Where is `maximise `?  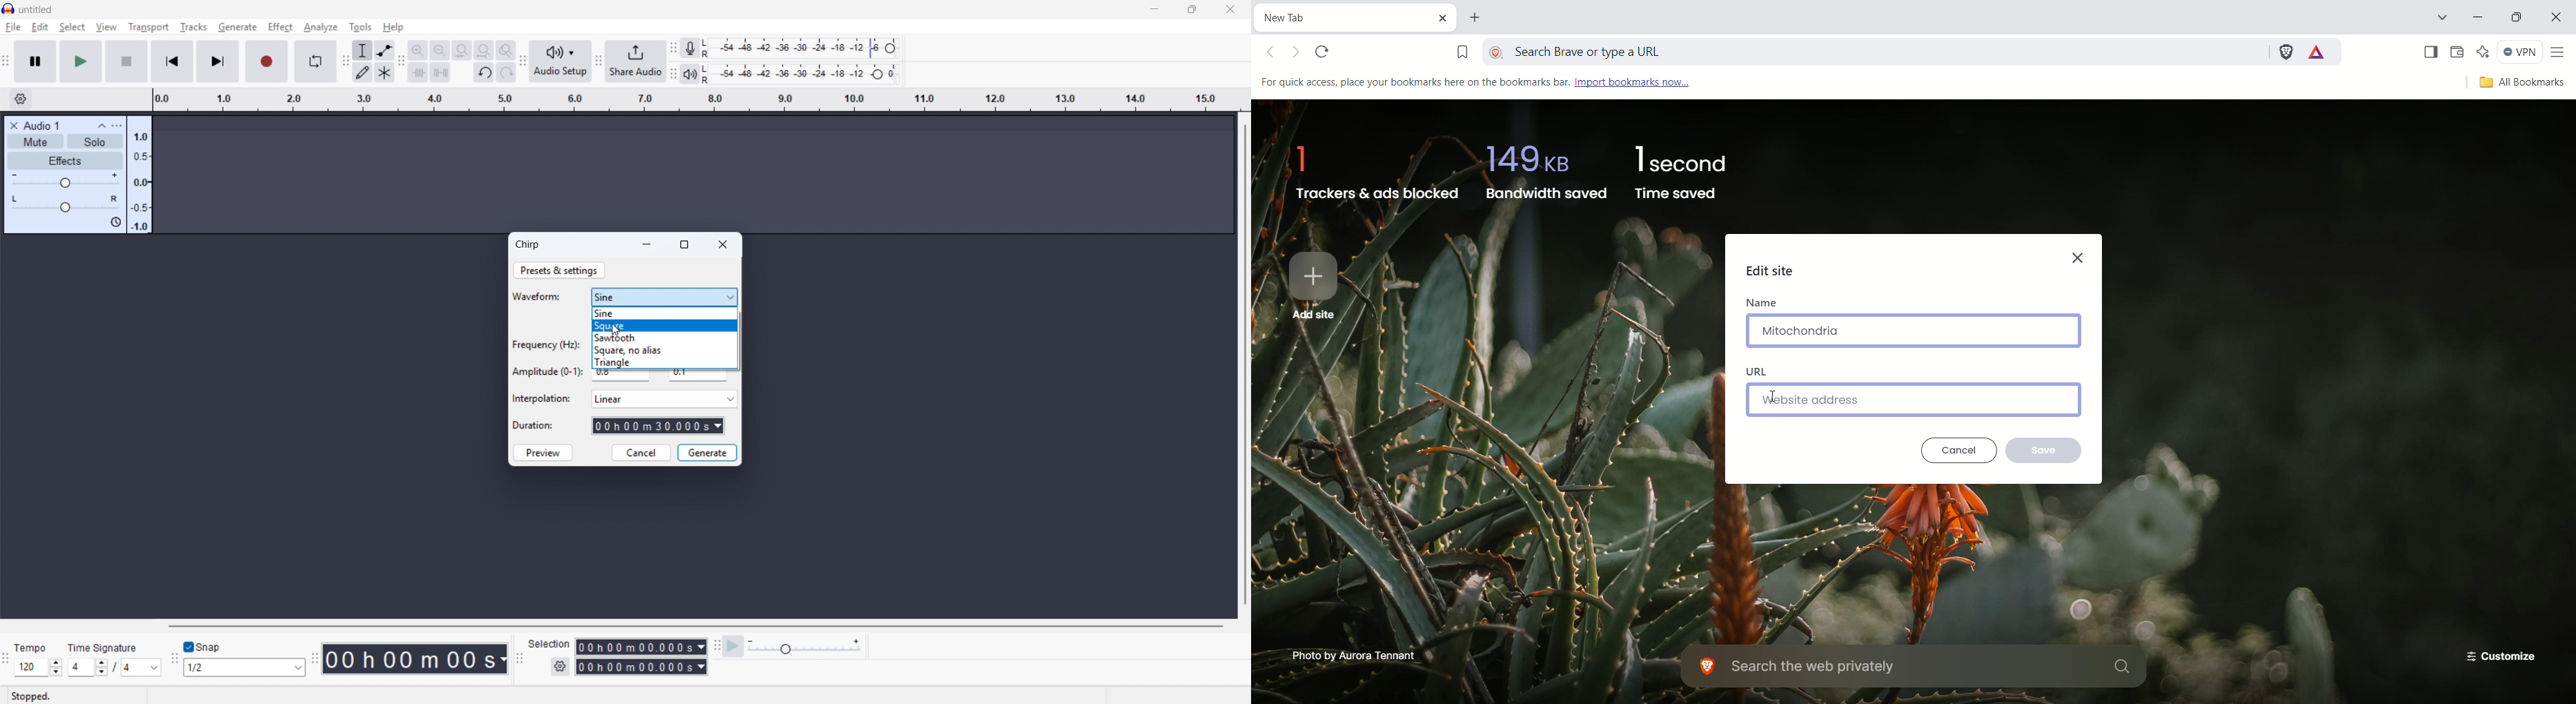 maximise  is located at coordinates (1194, 10).